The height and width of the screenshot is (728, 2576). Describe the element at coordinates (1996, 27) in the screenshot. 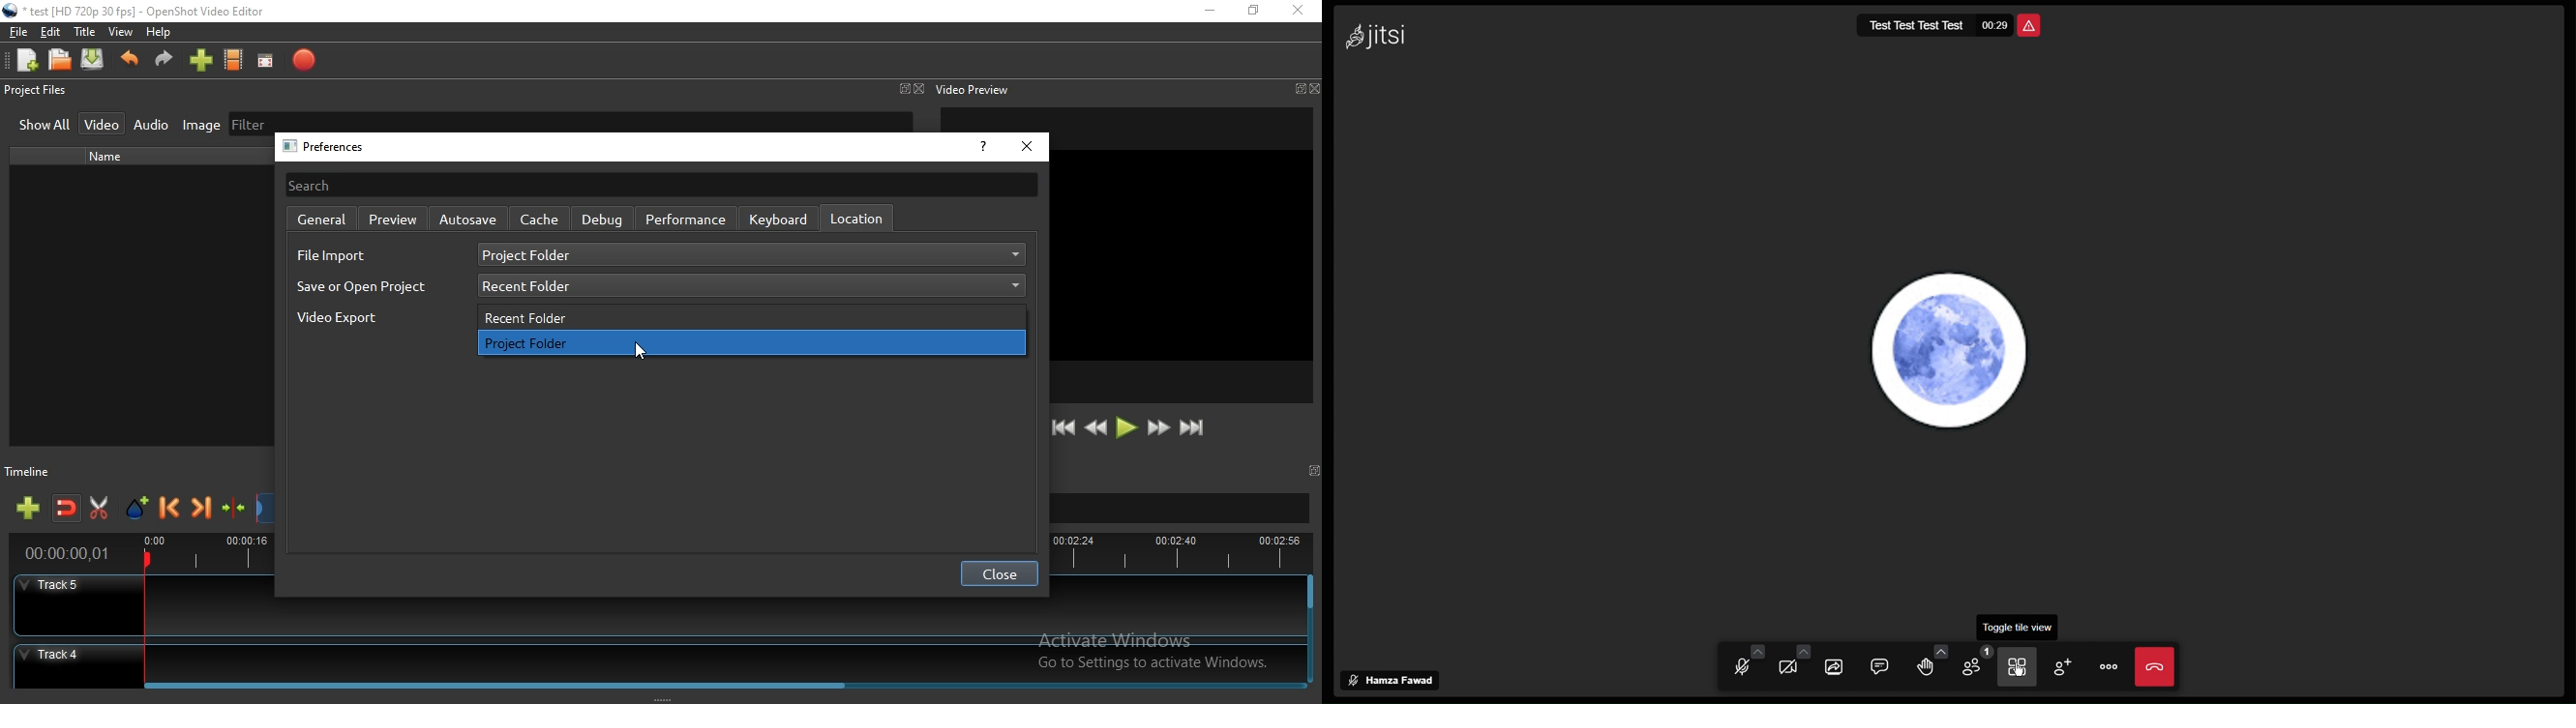

I see `Time` at that location.